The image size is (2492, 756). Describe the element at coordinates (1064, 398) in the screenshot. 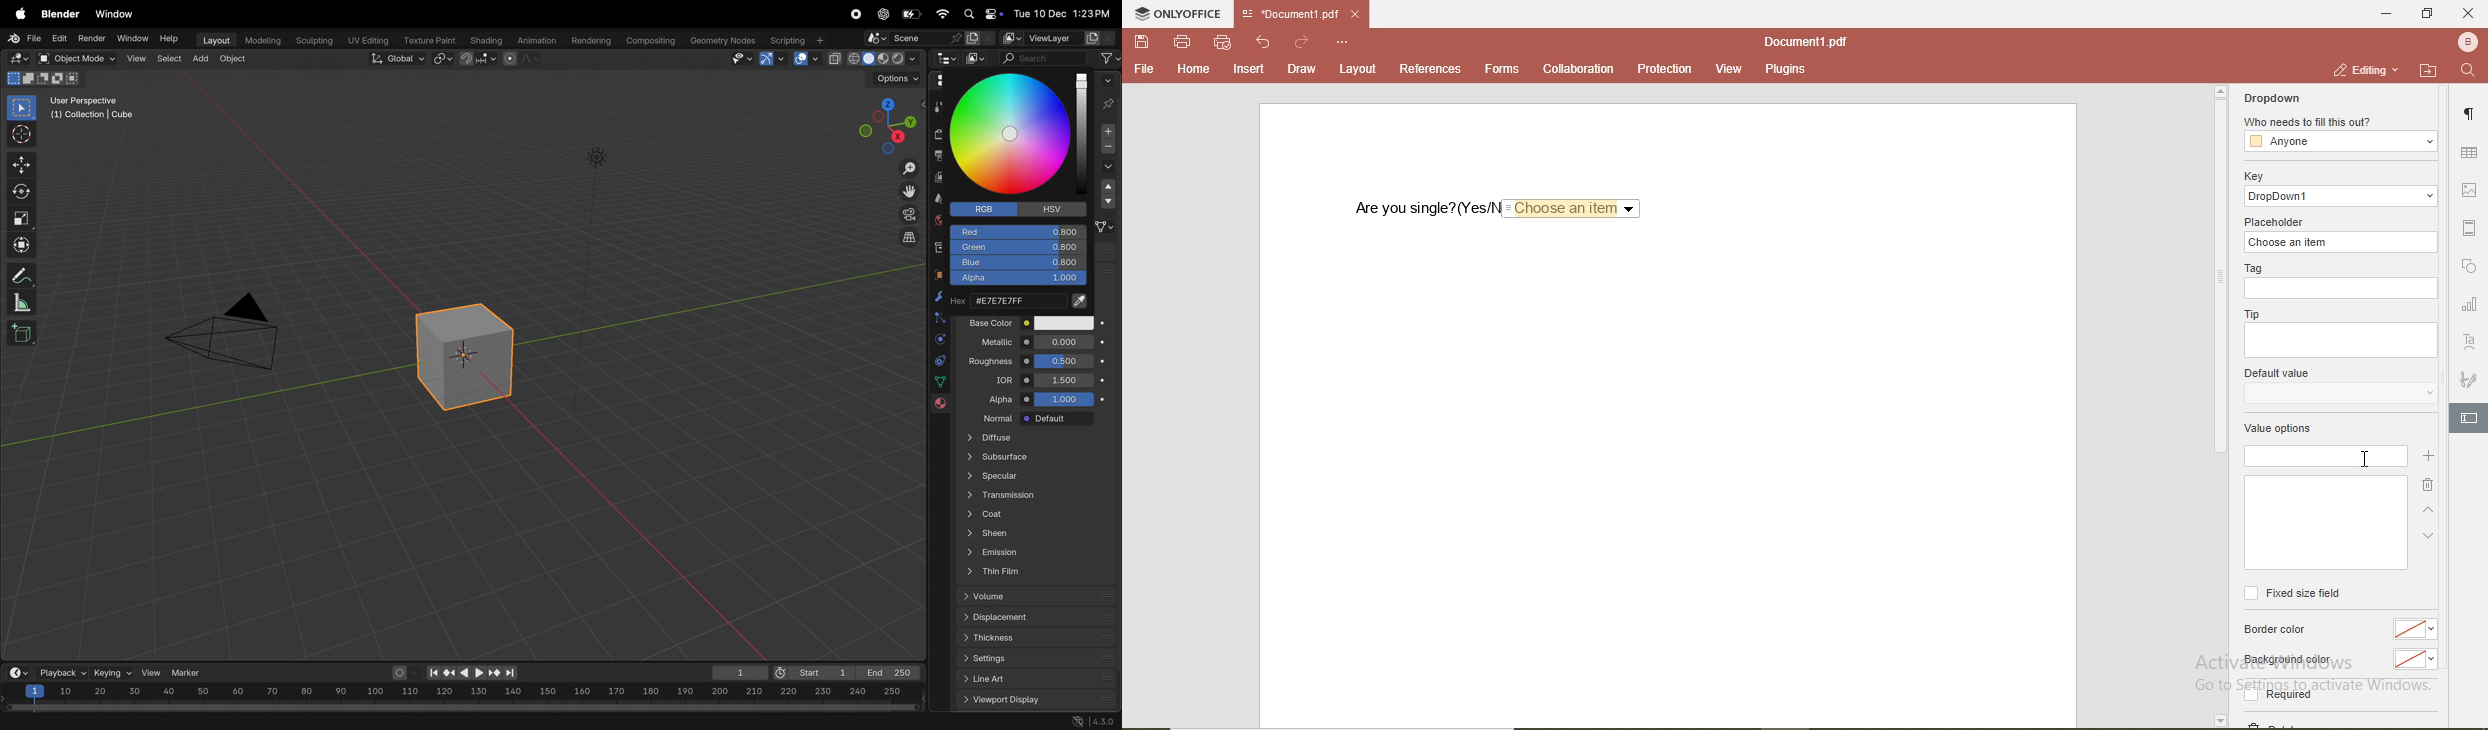

I see `10000` at that location.